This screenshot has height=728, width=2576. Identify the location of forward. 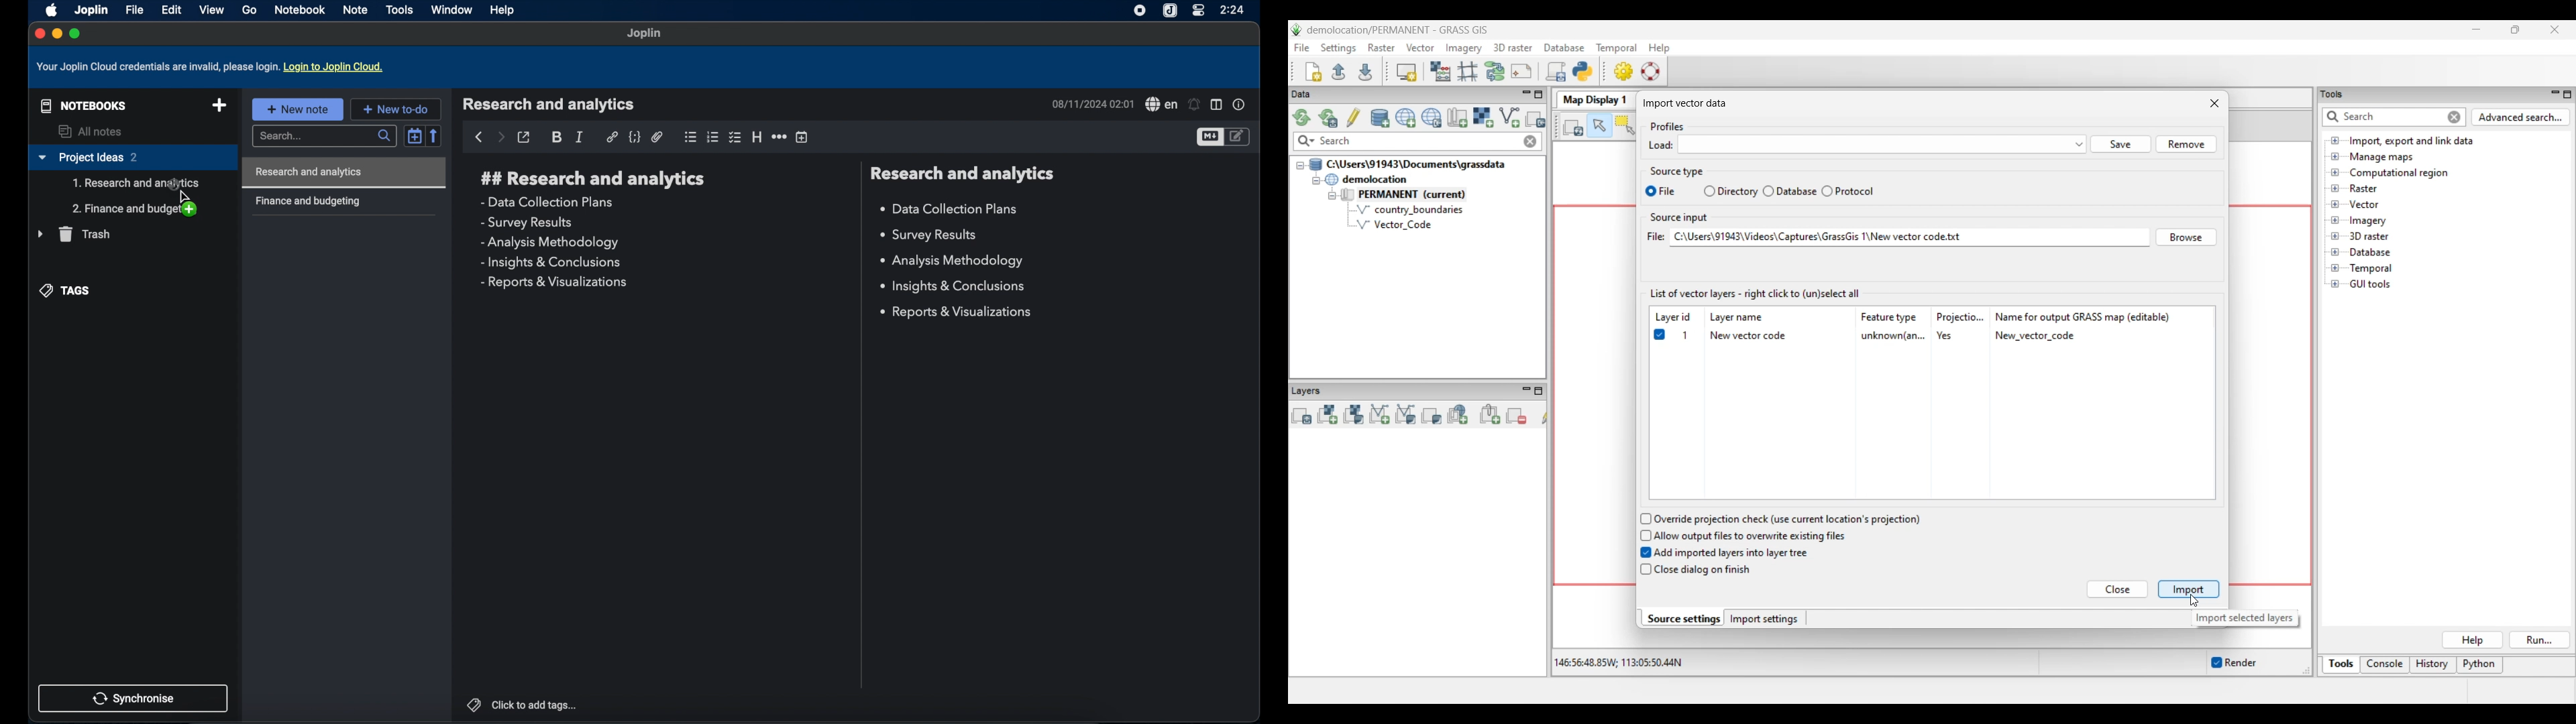
(500, 138).